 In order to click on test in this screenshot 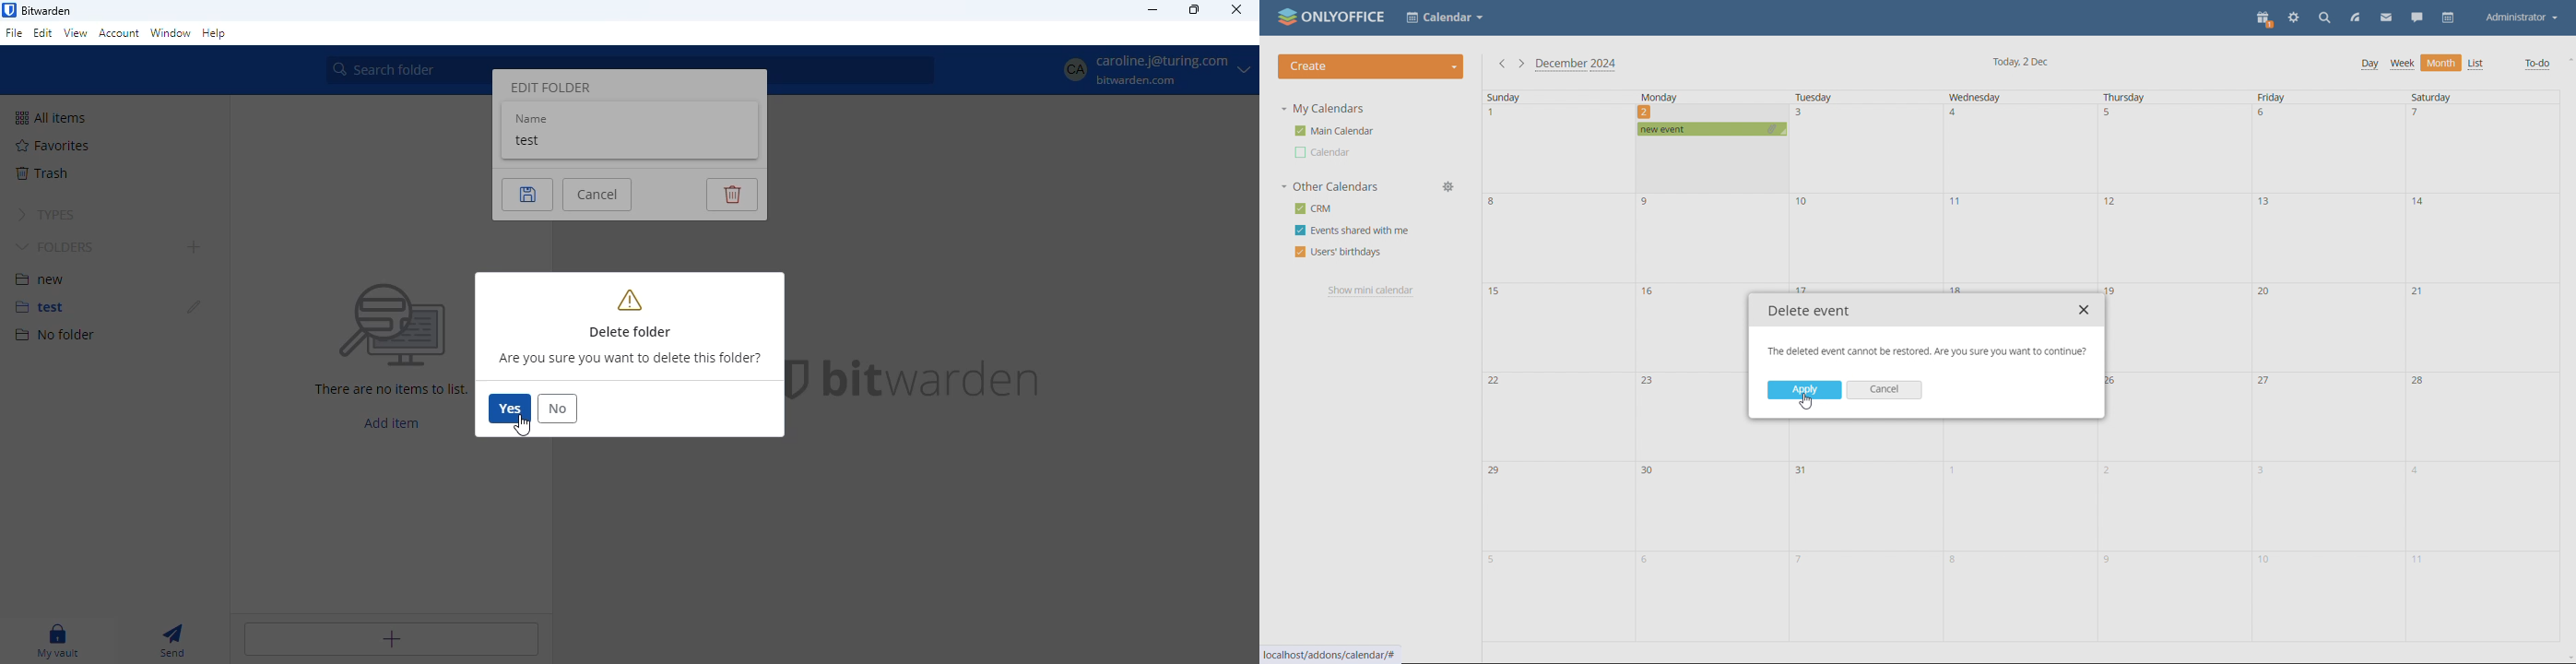, I will do `click(37, 307)`.